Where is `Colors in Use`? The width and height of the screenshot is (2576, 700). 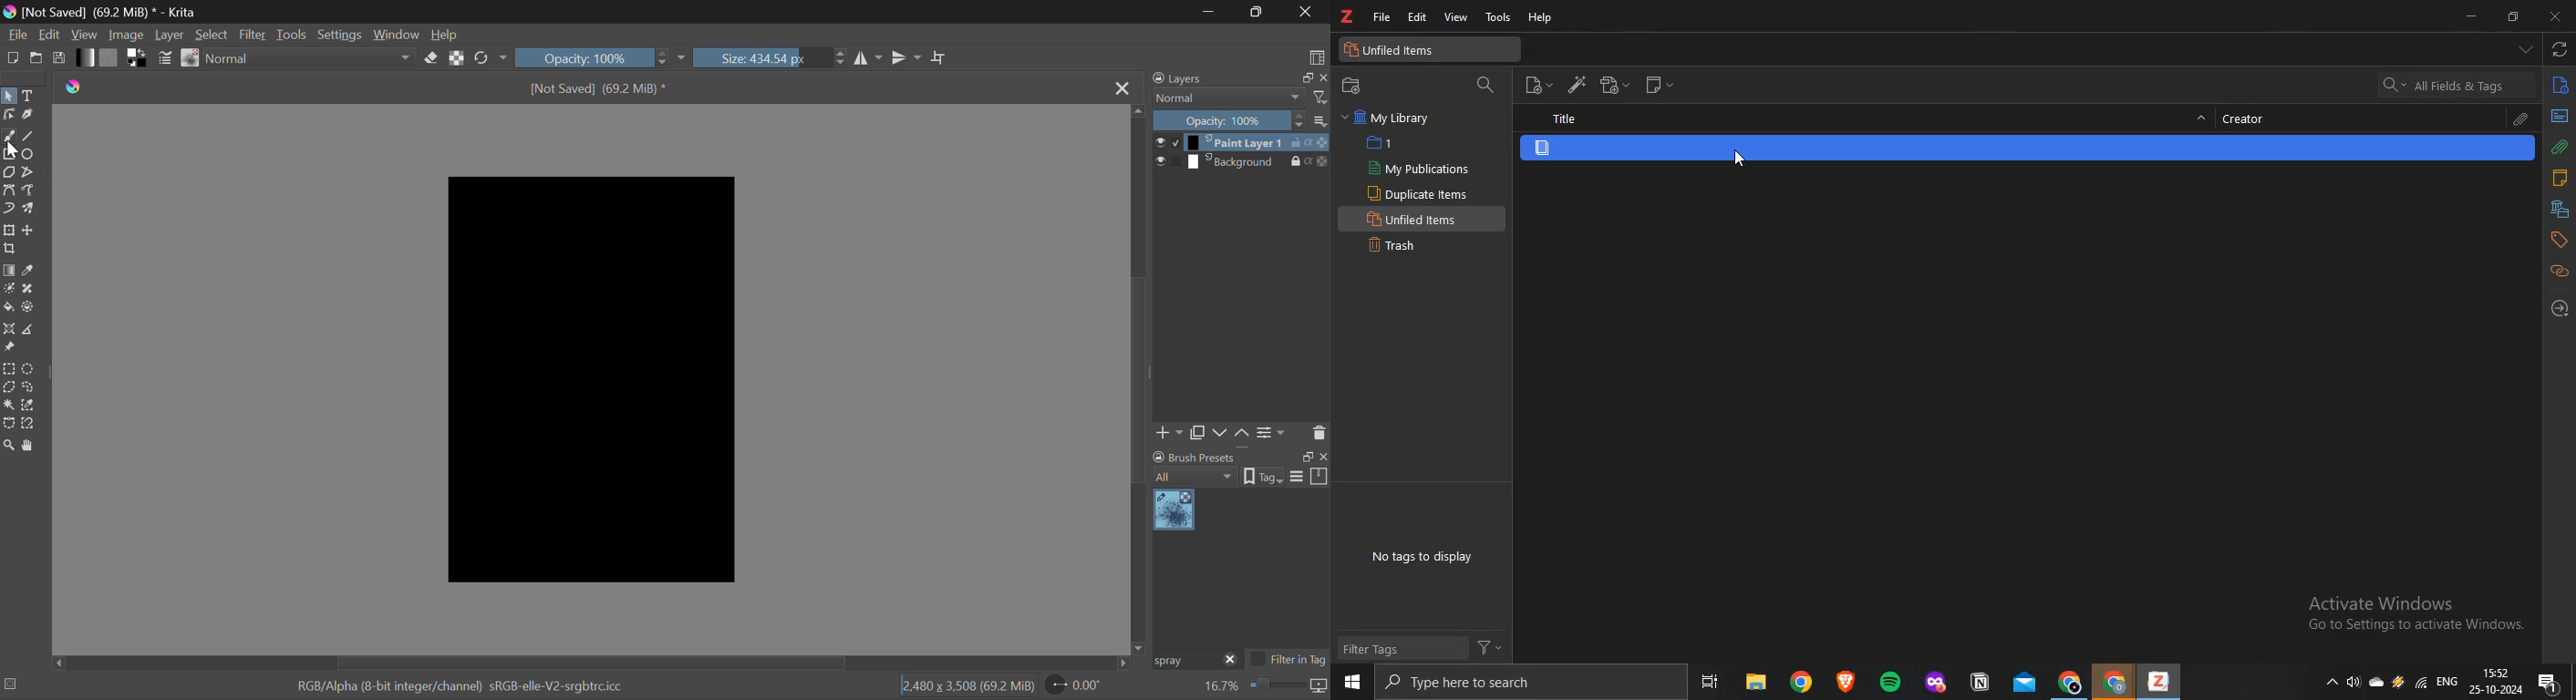 Colors in Use is located at coordinates (138, 58).